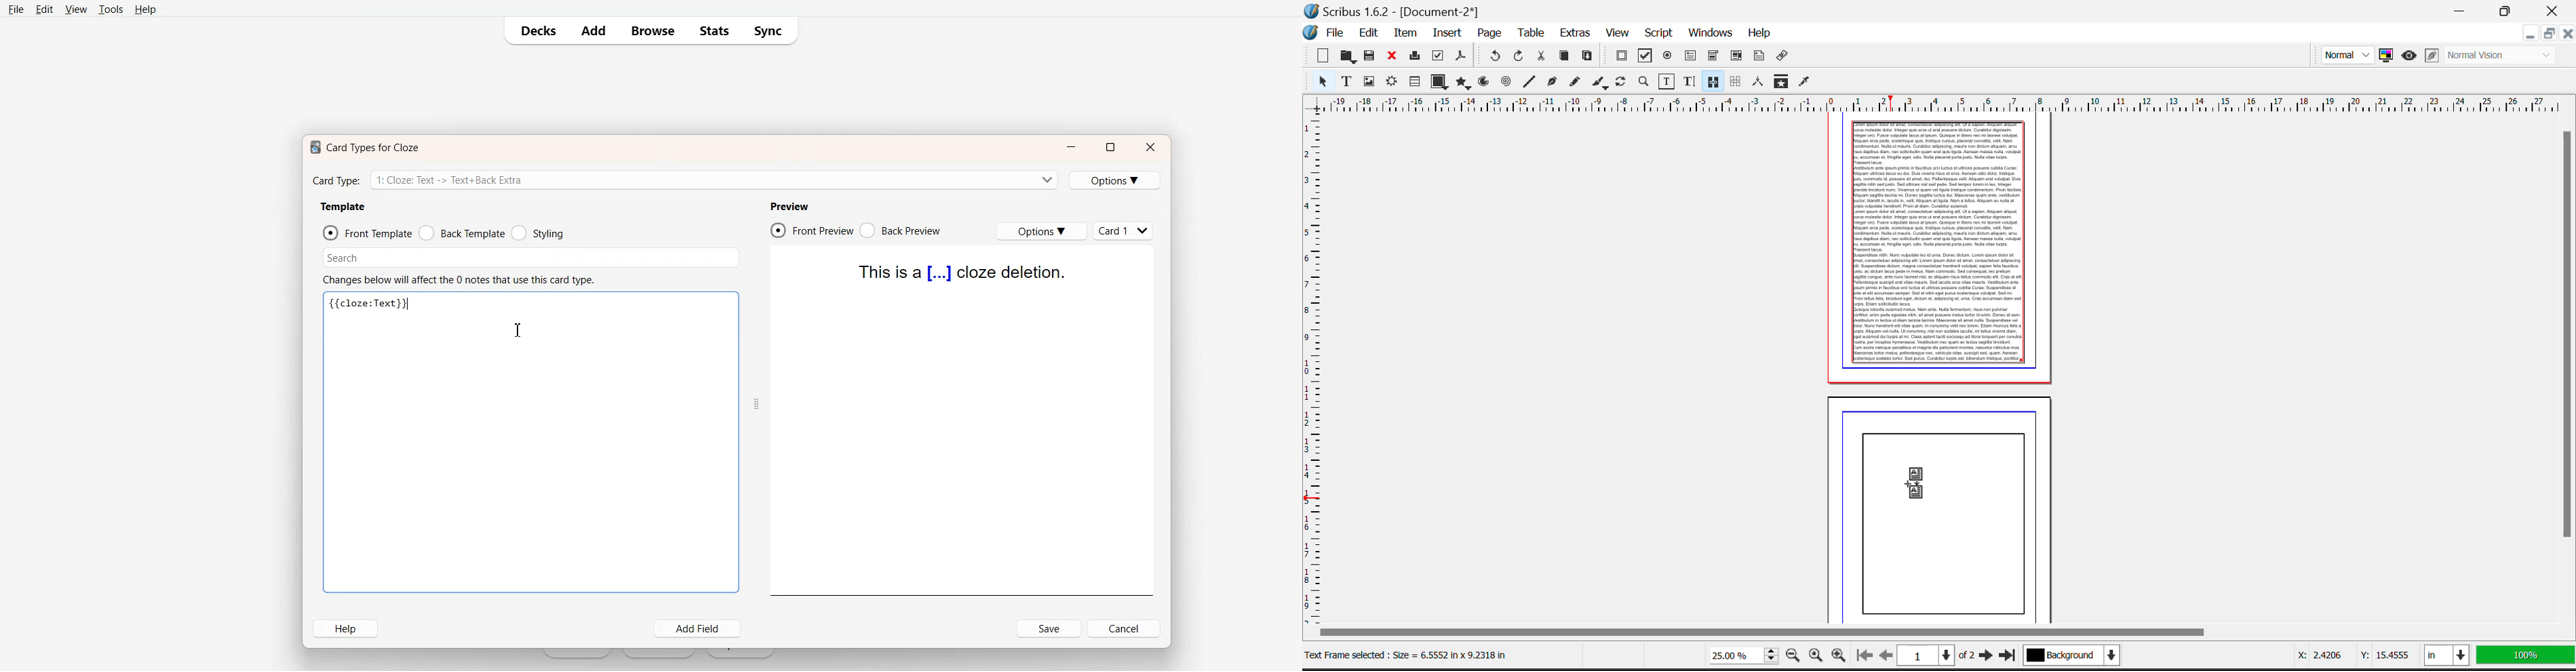 This screenshot has width=2576, height=672. I want to click on Select, so click(1319, 82).